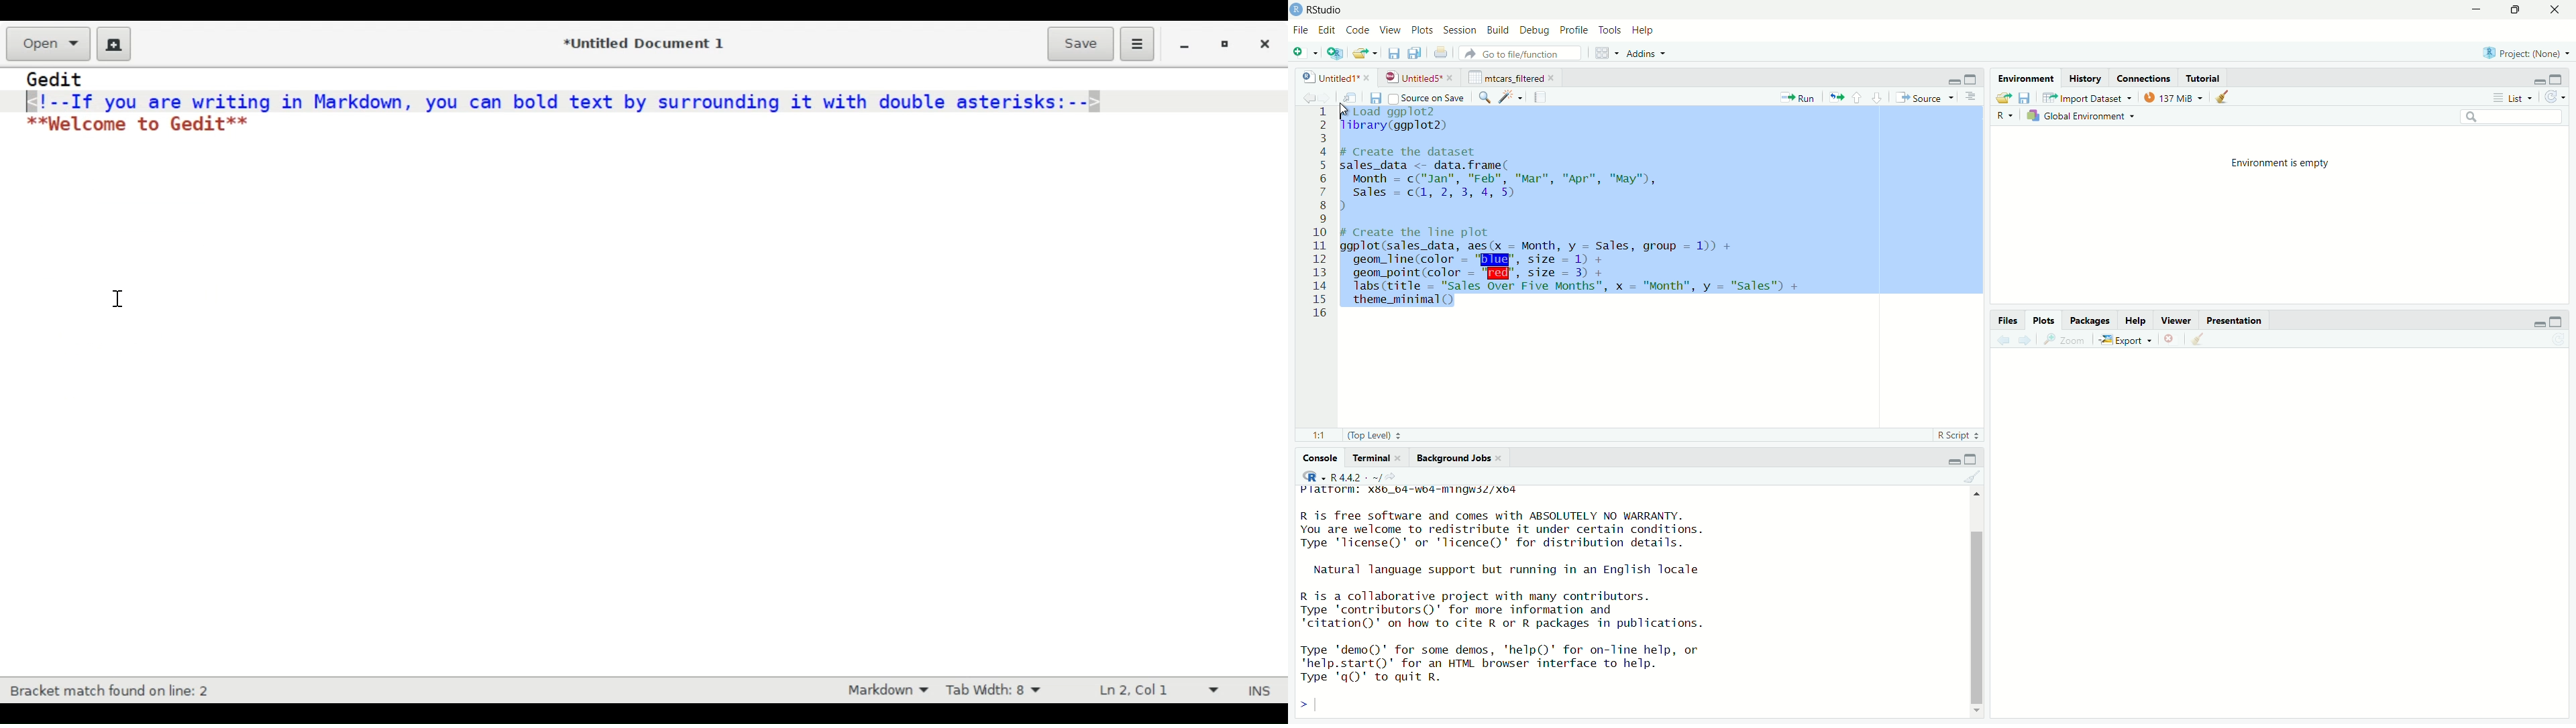 Image resolution: width=2576 pixels, height=728 pixels. What do you see at coordinates (1330, 99) in the screenshot?
I see `forward` at bounding box center [1330, 99].